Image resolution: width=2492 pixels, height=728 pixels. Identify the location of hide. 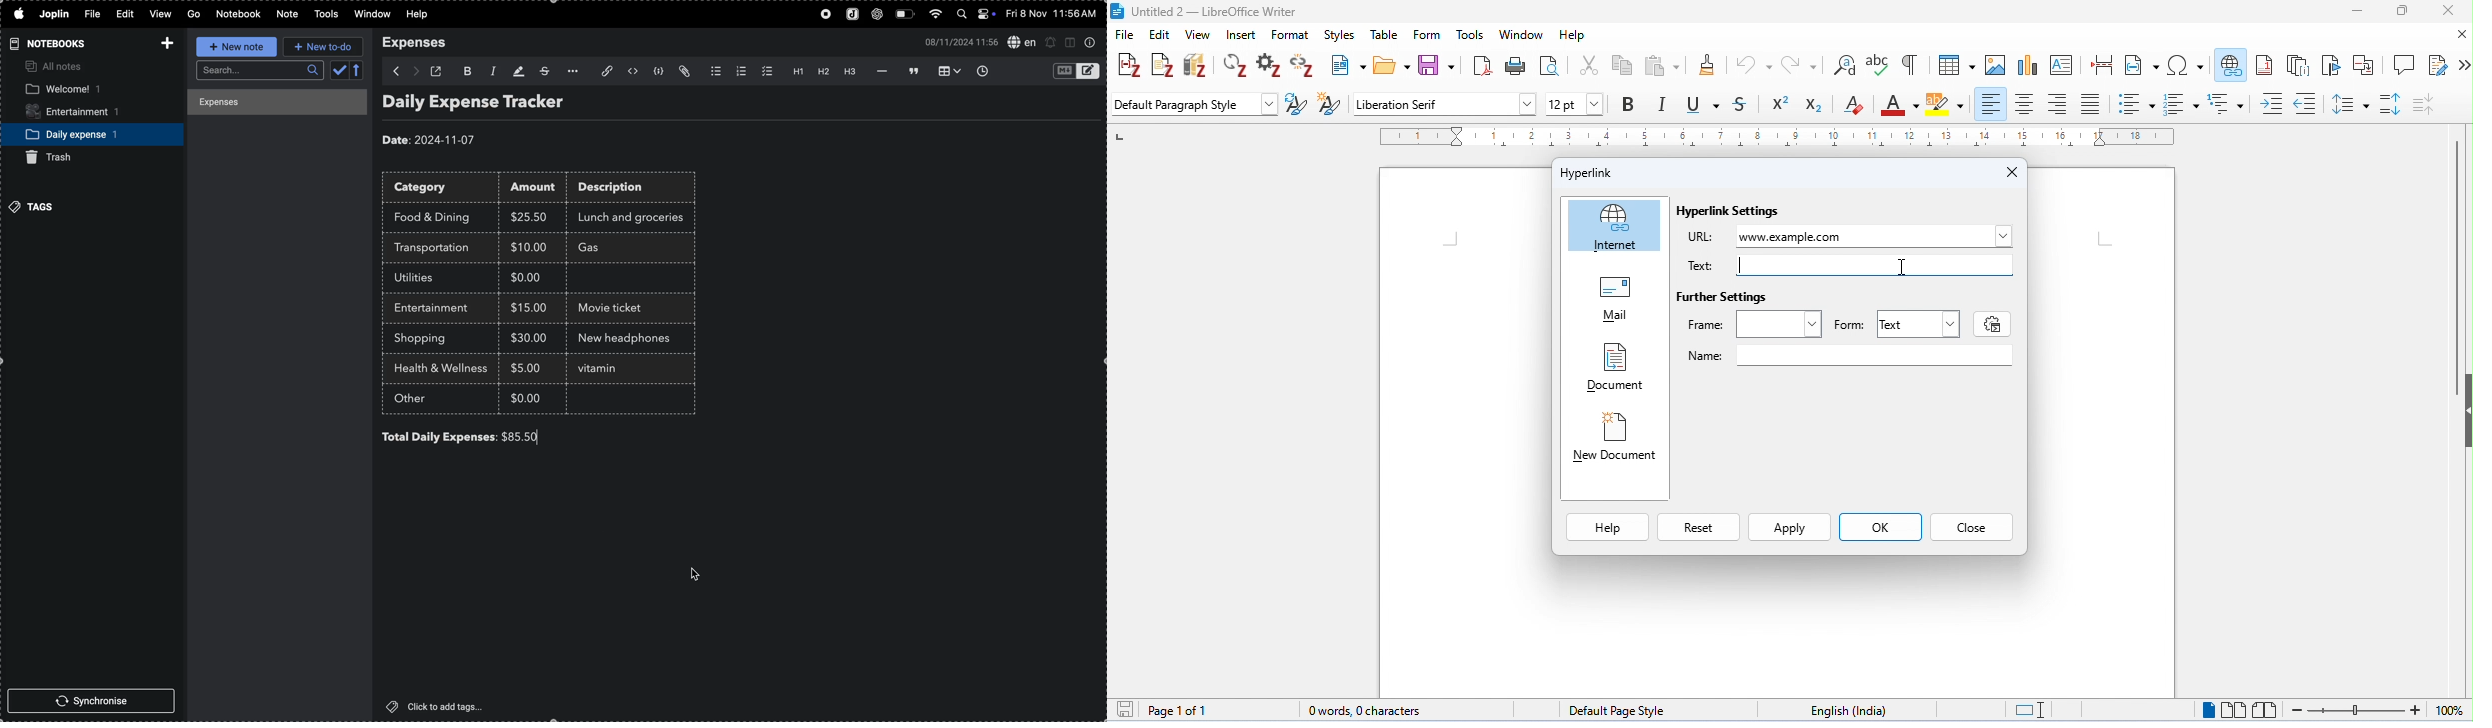
(2464, 413).